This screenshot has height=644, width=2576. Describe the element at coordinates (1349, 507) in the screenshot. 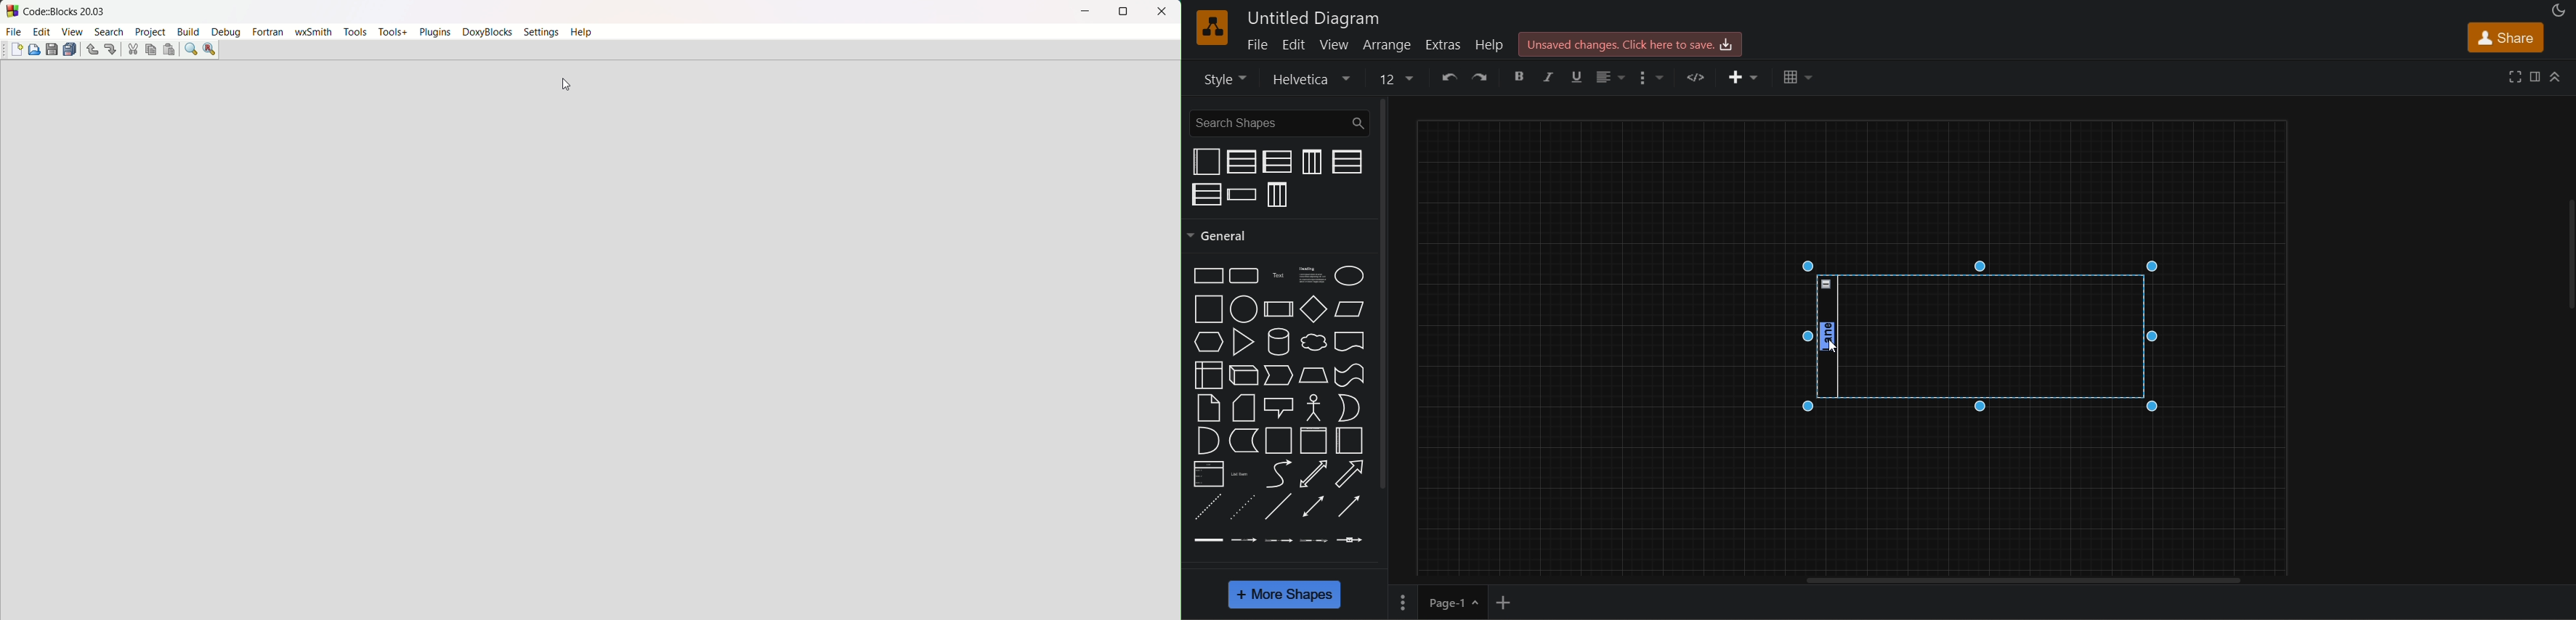

I see `directional connector ` at that location.